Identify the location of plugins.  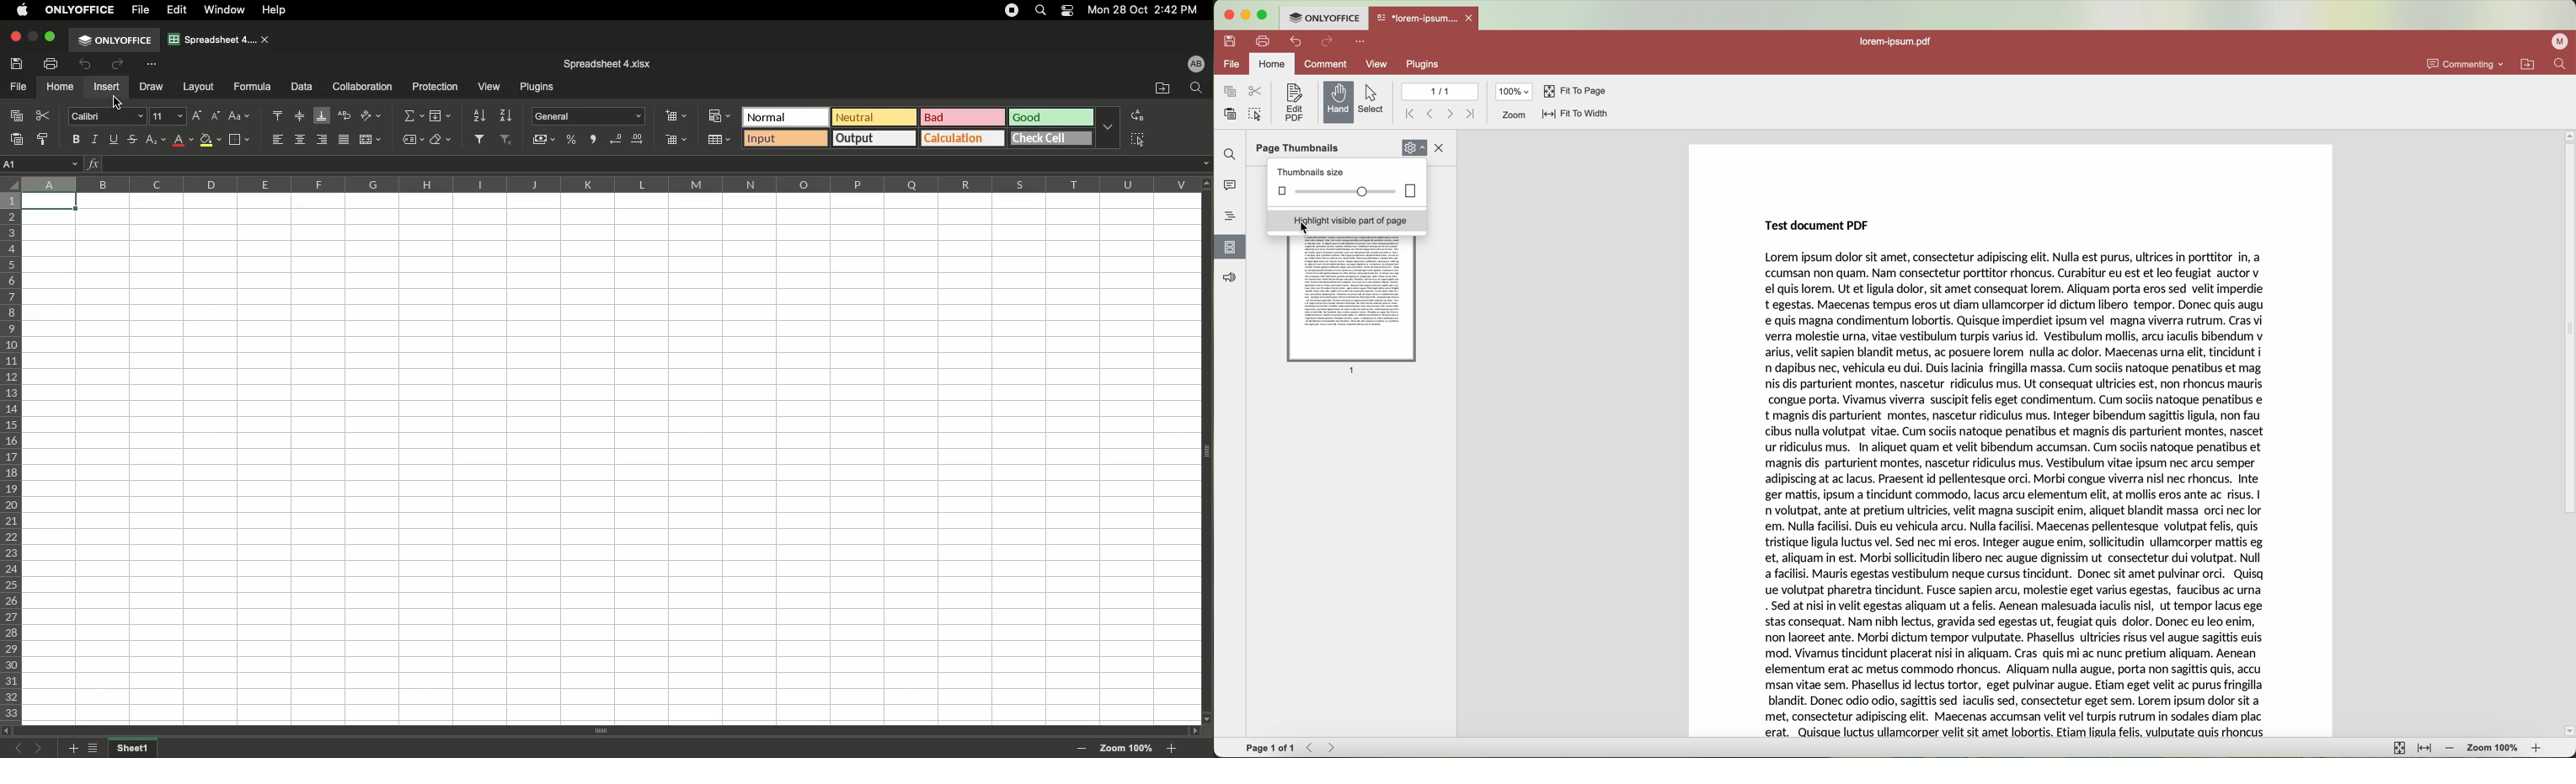
(1423, 65).